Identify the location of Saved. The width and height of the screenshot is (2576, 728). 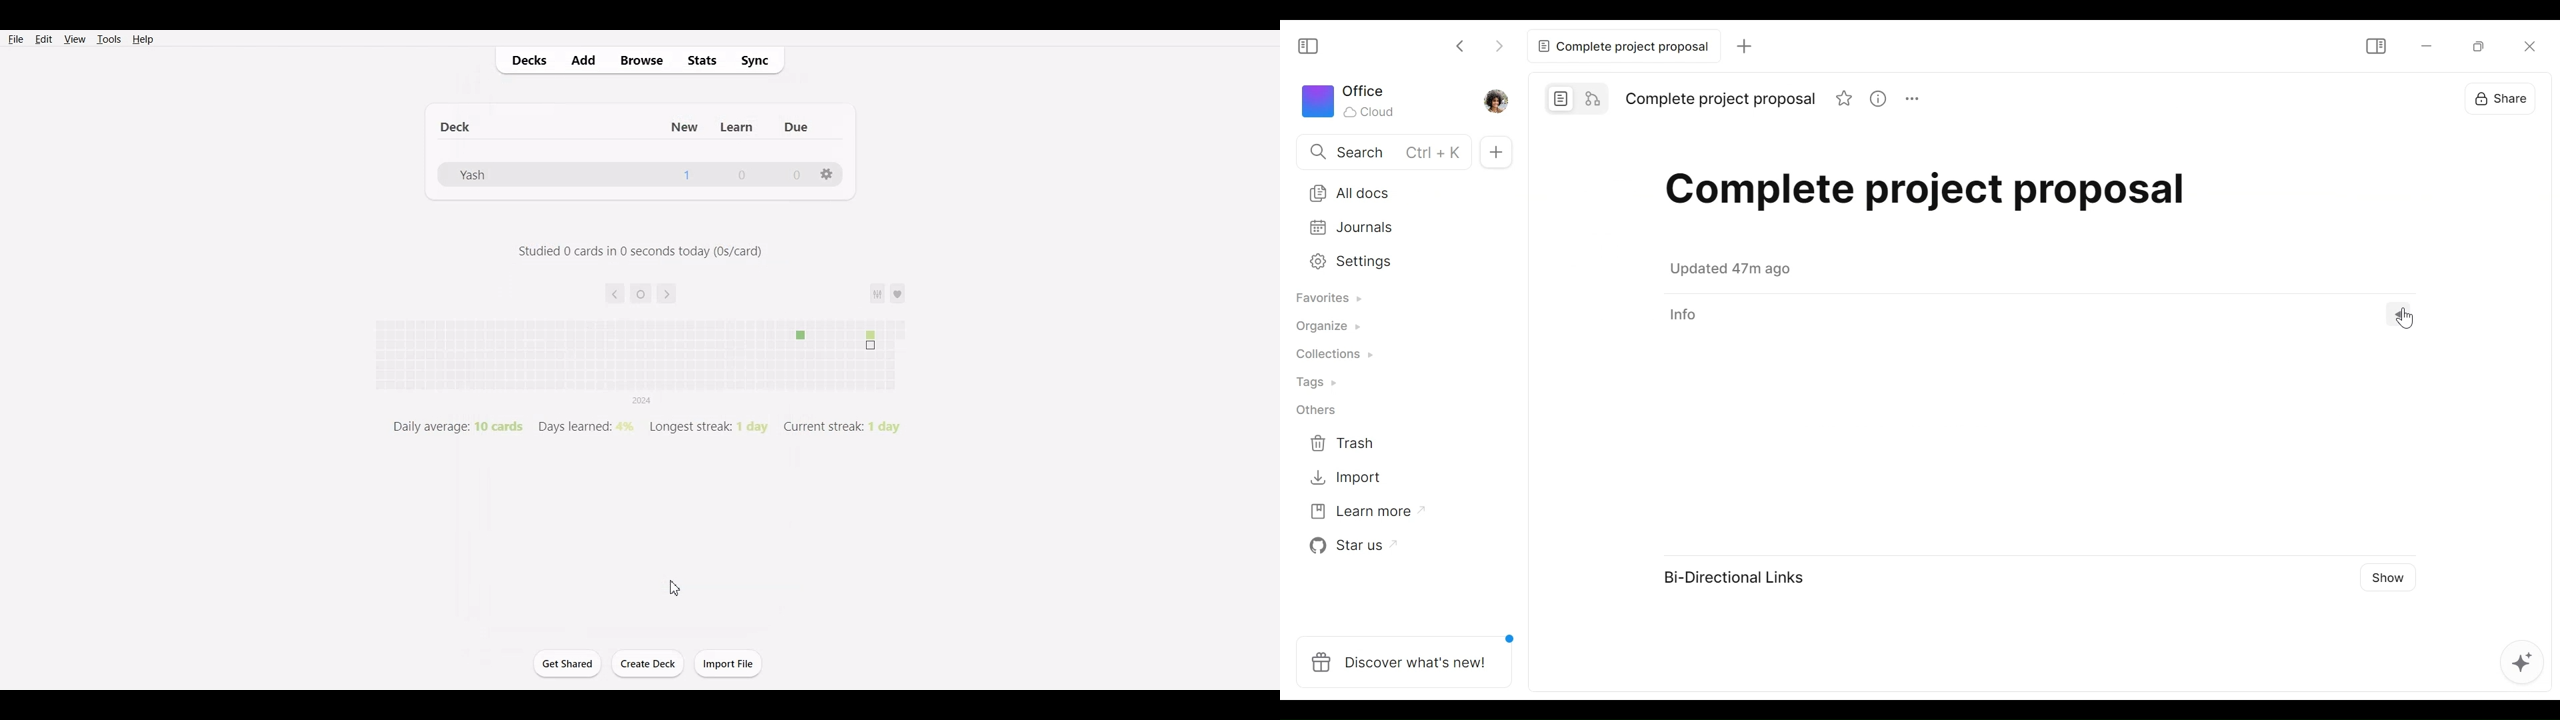
(1738, 273).